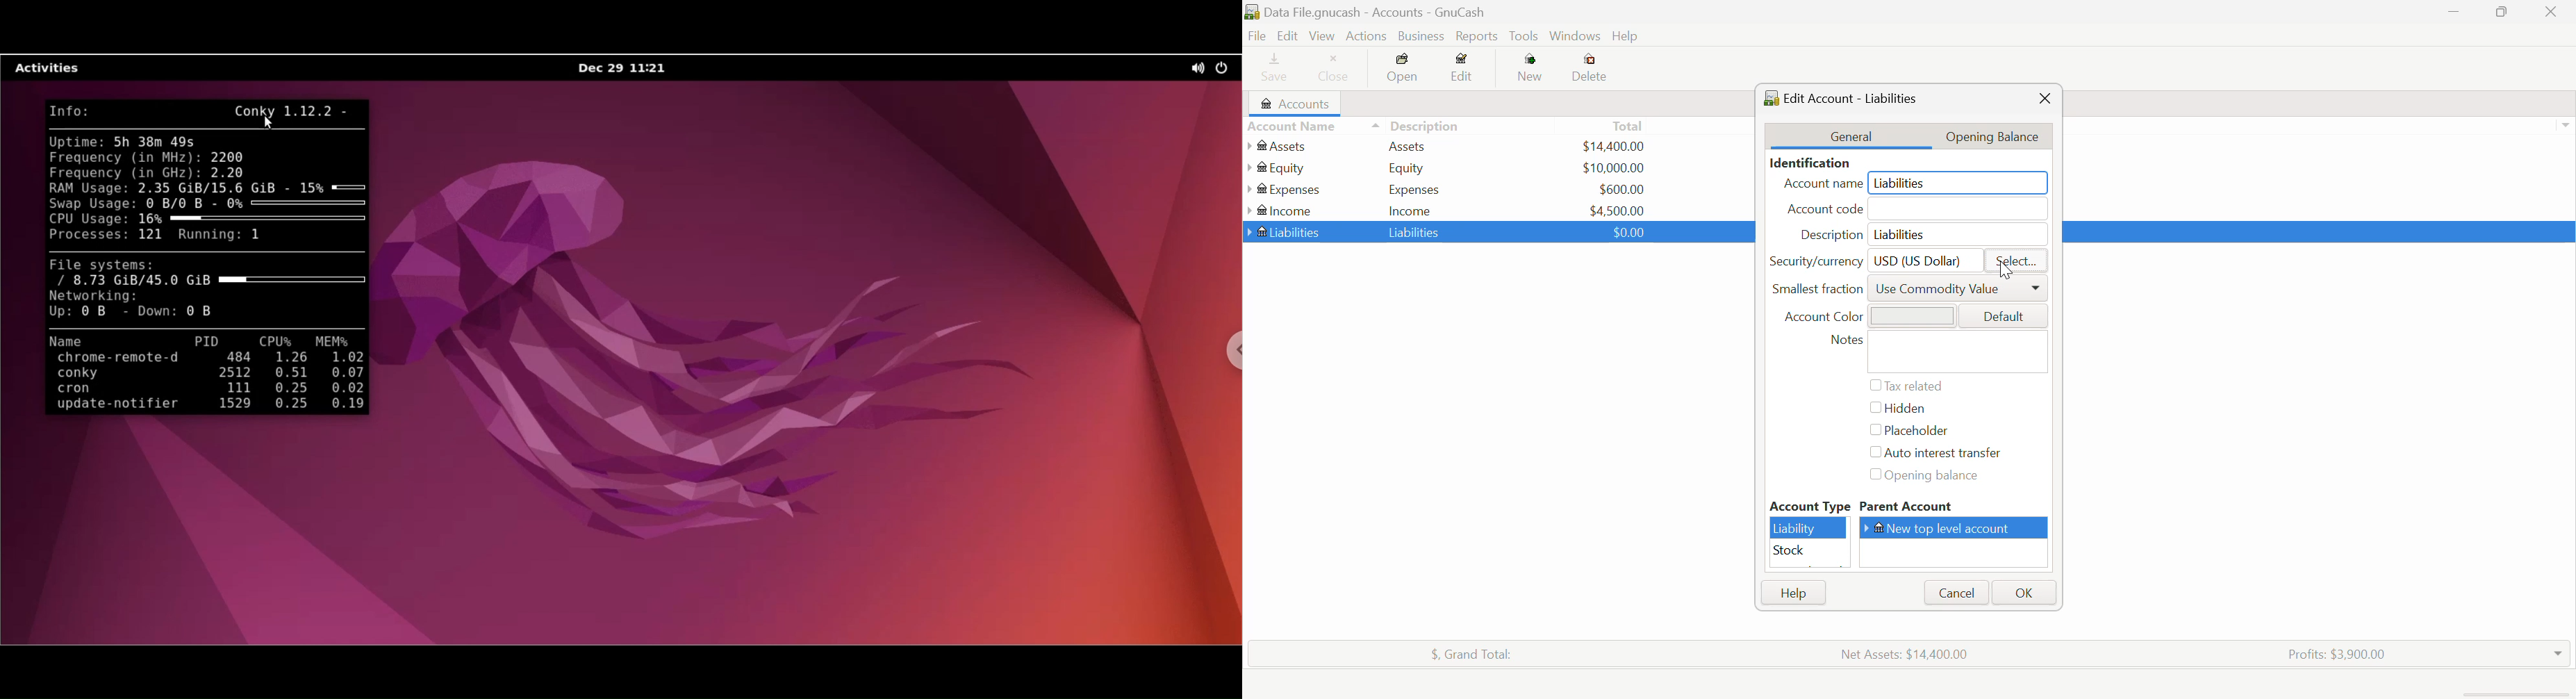  Describe the element at coordinates (1295, 127) in the screenshot. I see `Account Column Heading` at that location.